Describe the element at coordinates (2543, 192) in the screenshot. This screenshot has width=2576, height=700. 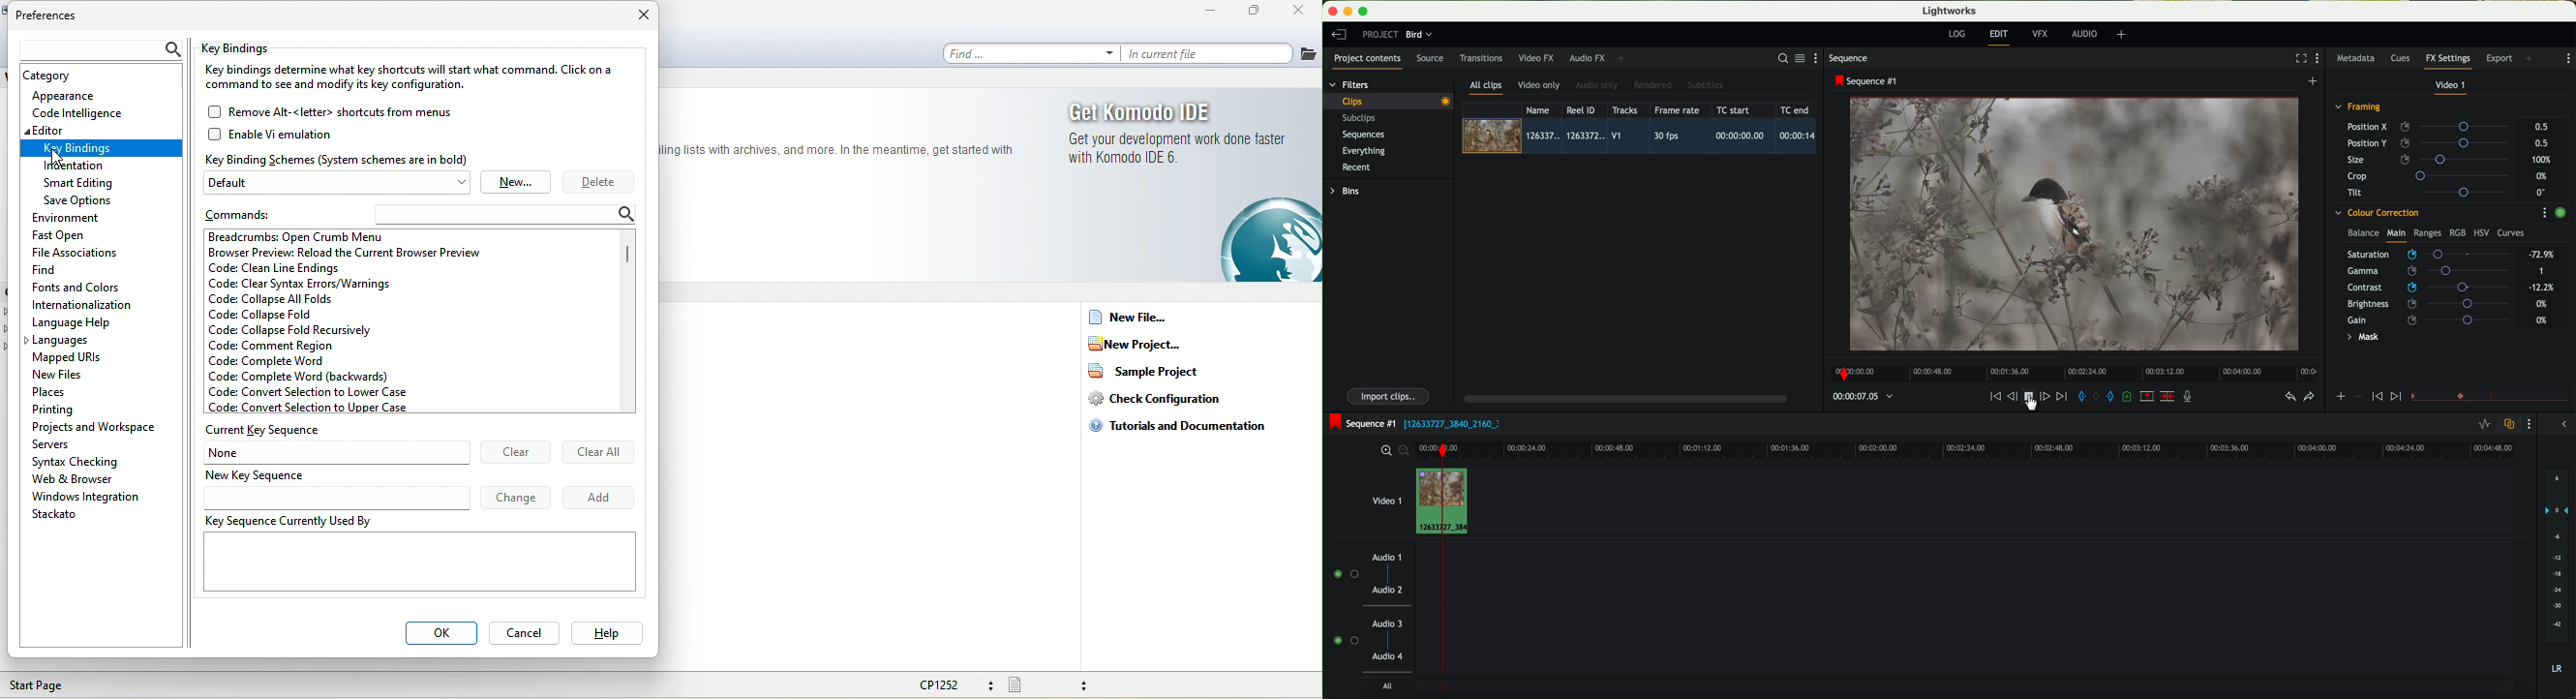
I see `0°` at that location.